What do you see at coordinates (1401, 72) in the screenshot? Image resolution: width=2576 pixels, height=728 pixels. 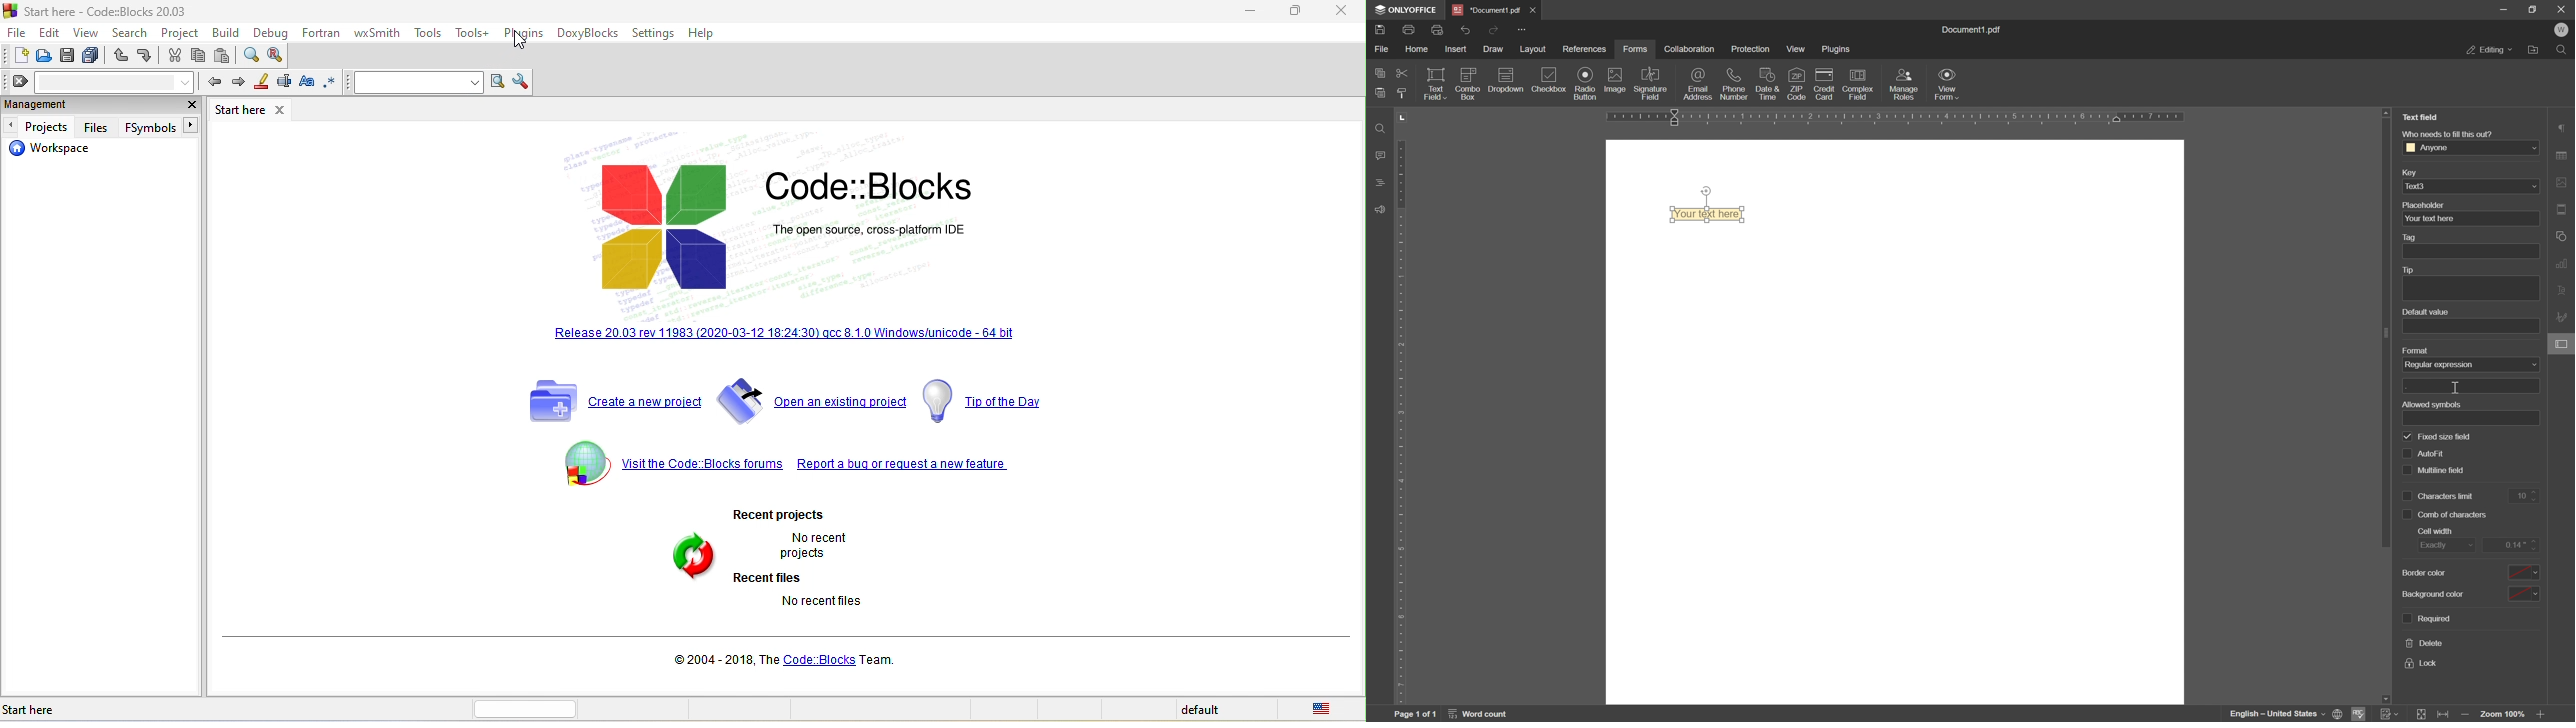 I see `cut` at bounding box center [1401, 72].